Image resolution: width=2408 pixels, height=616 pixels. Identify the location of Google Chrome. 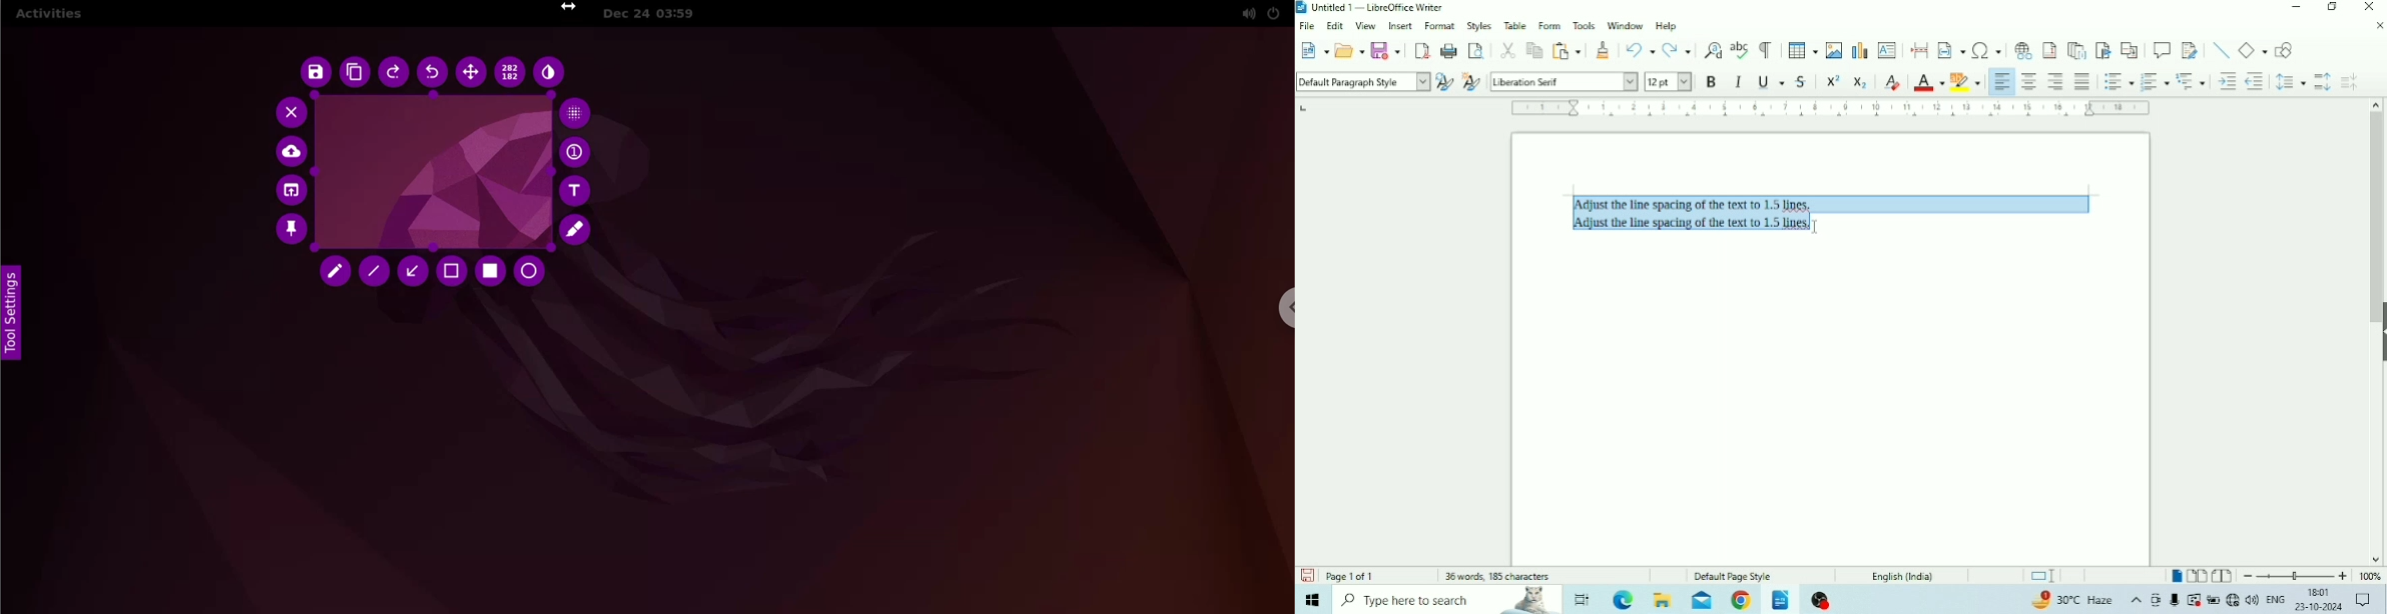
(1741, 600).